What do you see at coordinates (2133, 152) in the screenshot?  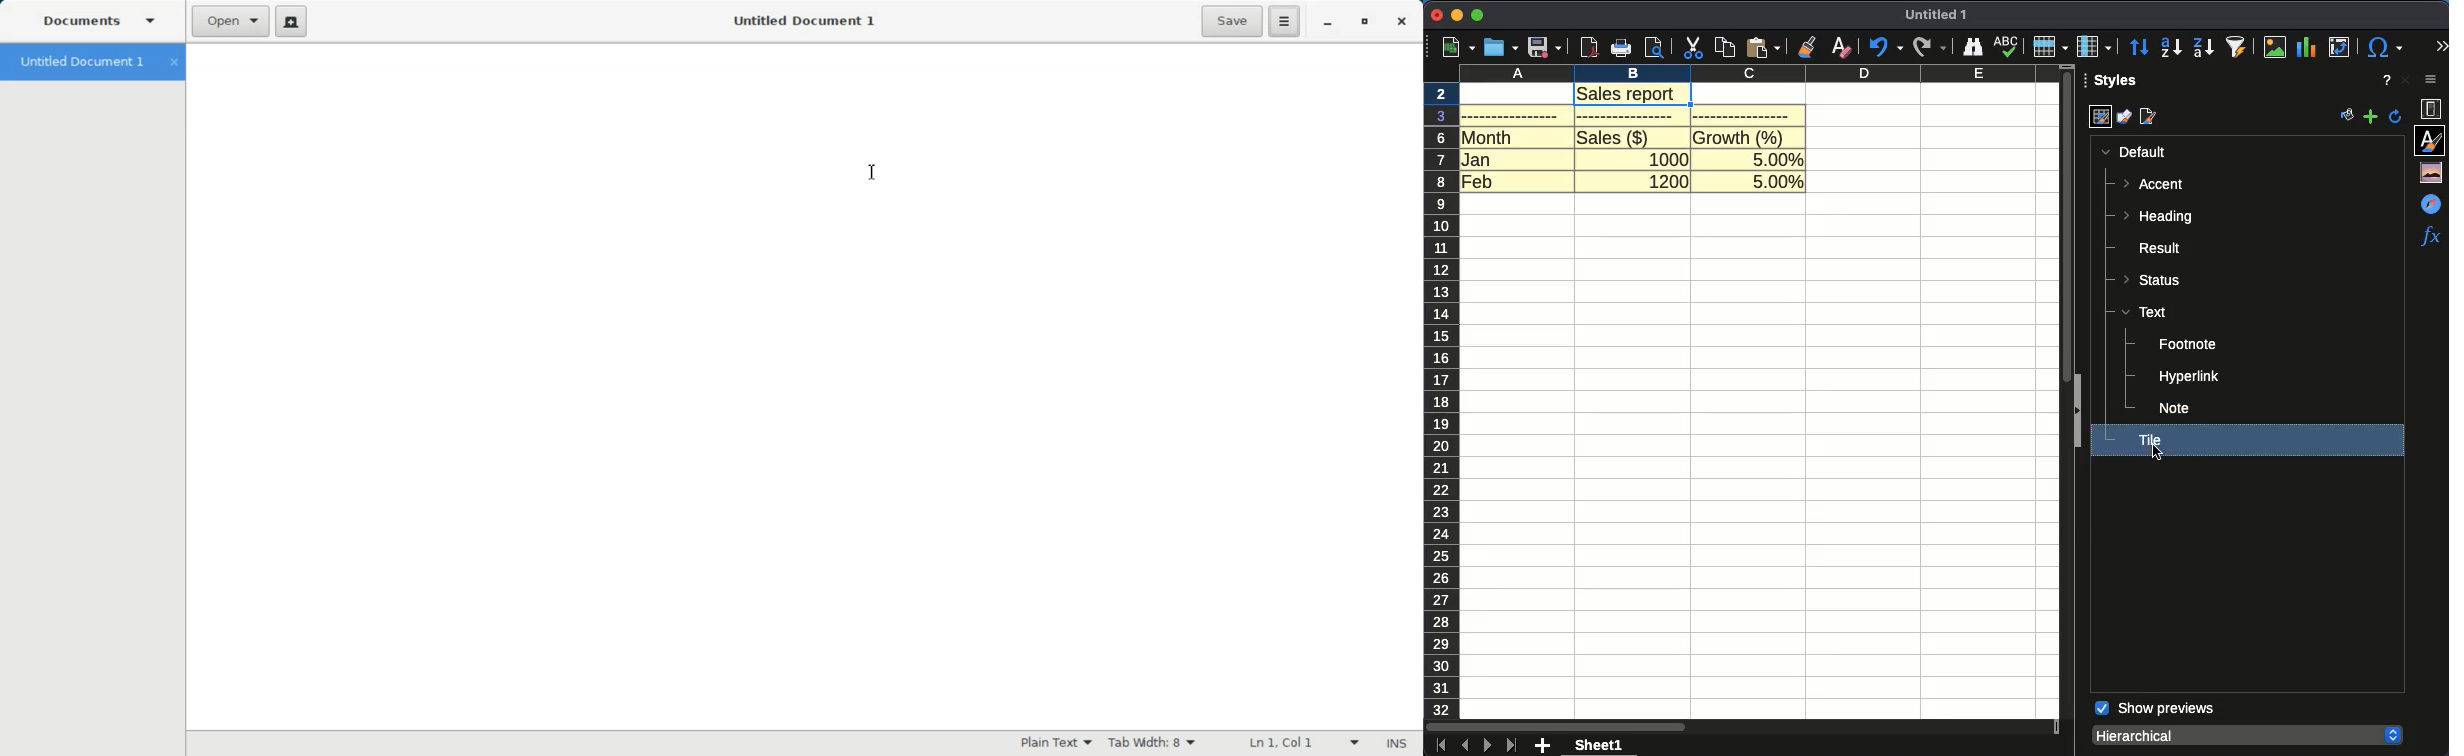 I see `default ` at bounding box center [2133, 152].